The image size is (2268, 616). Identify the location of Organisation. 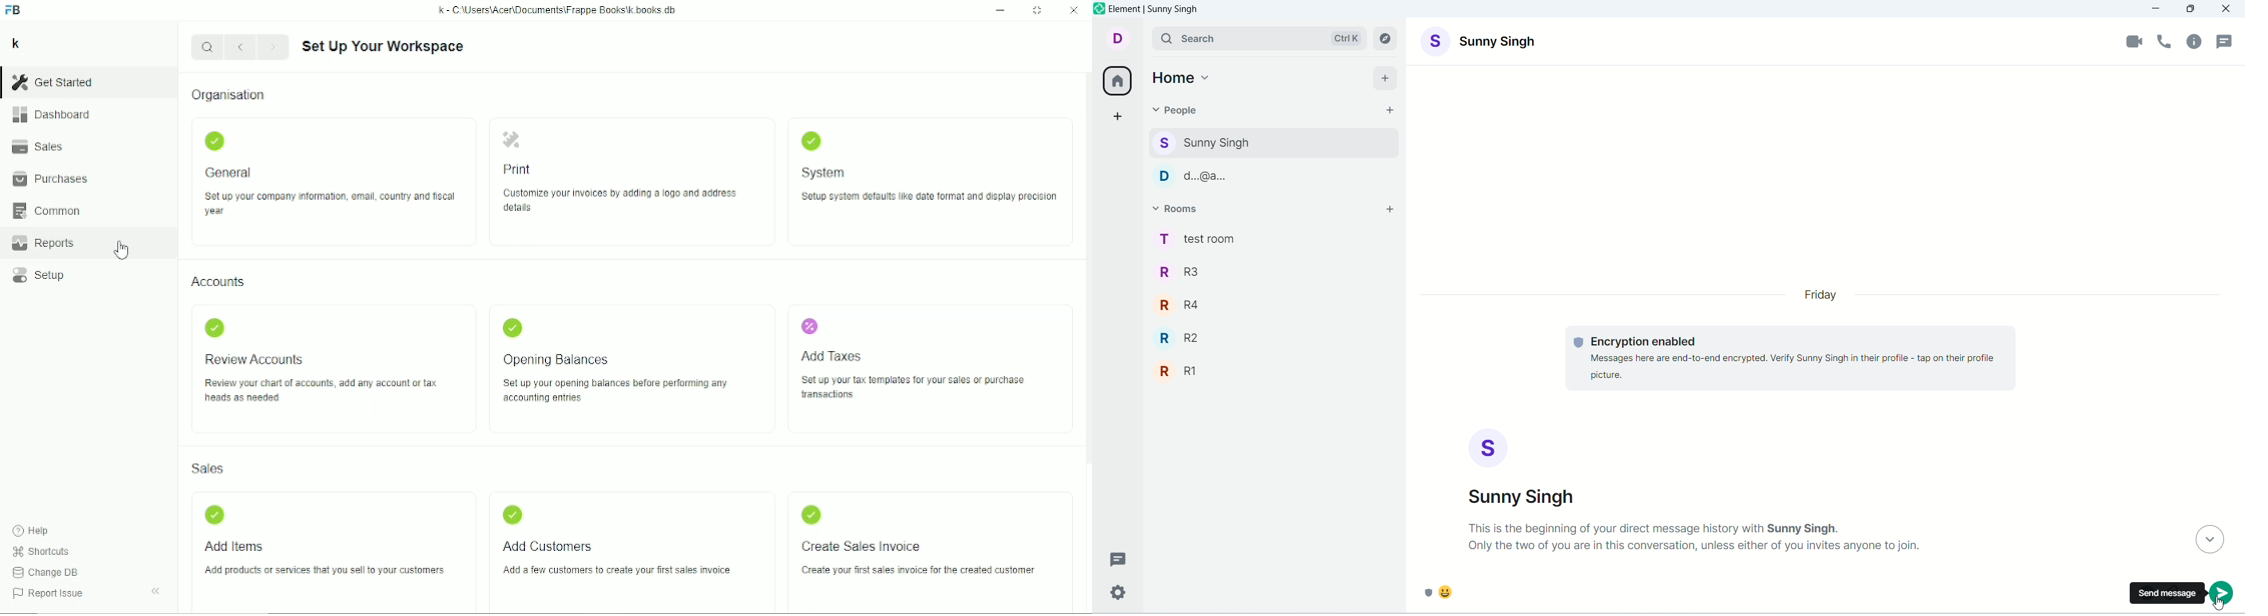
(228, 94).